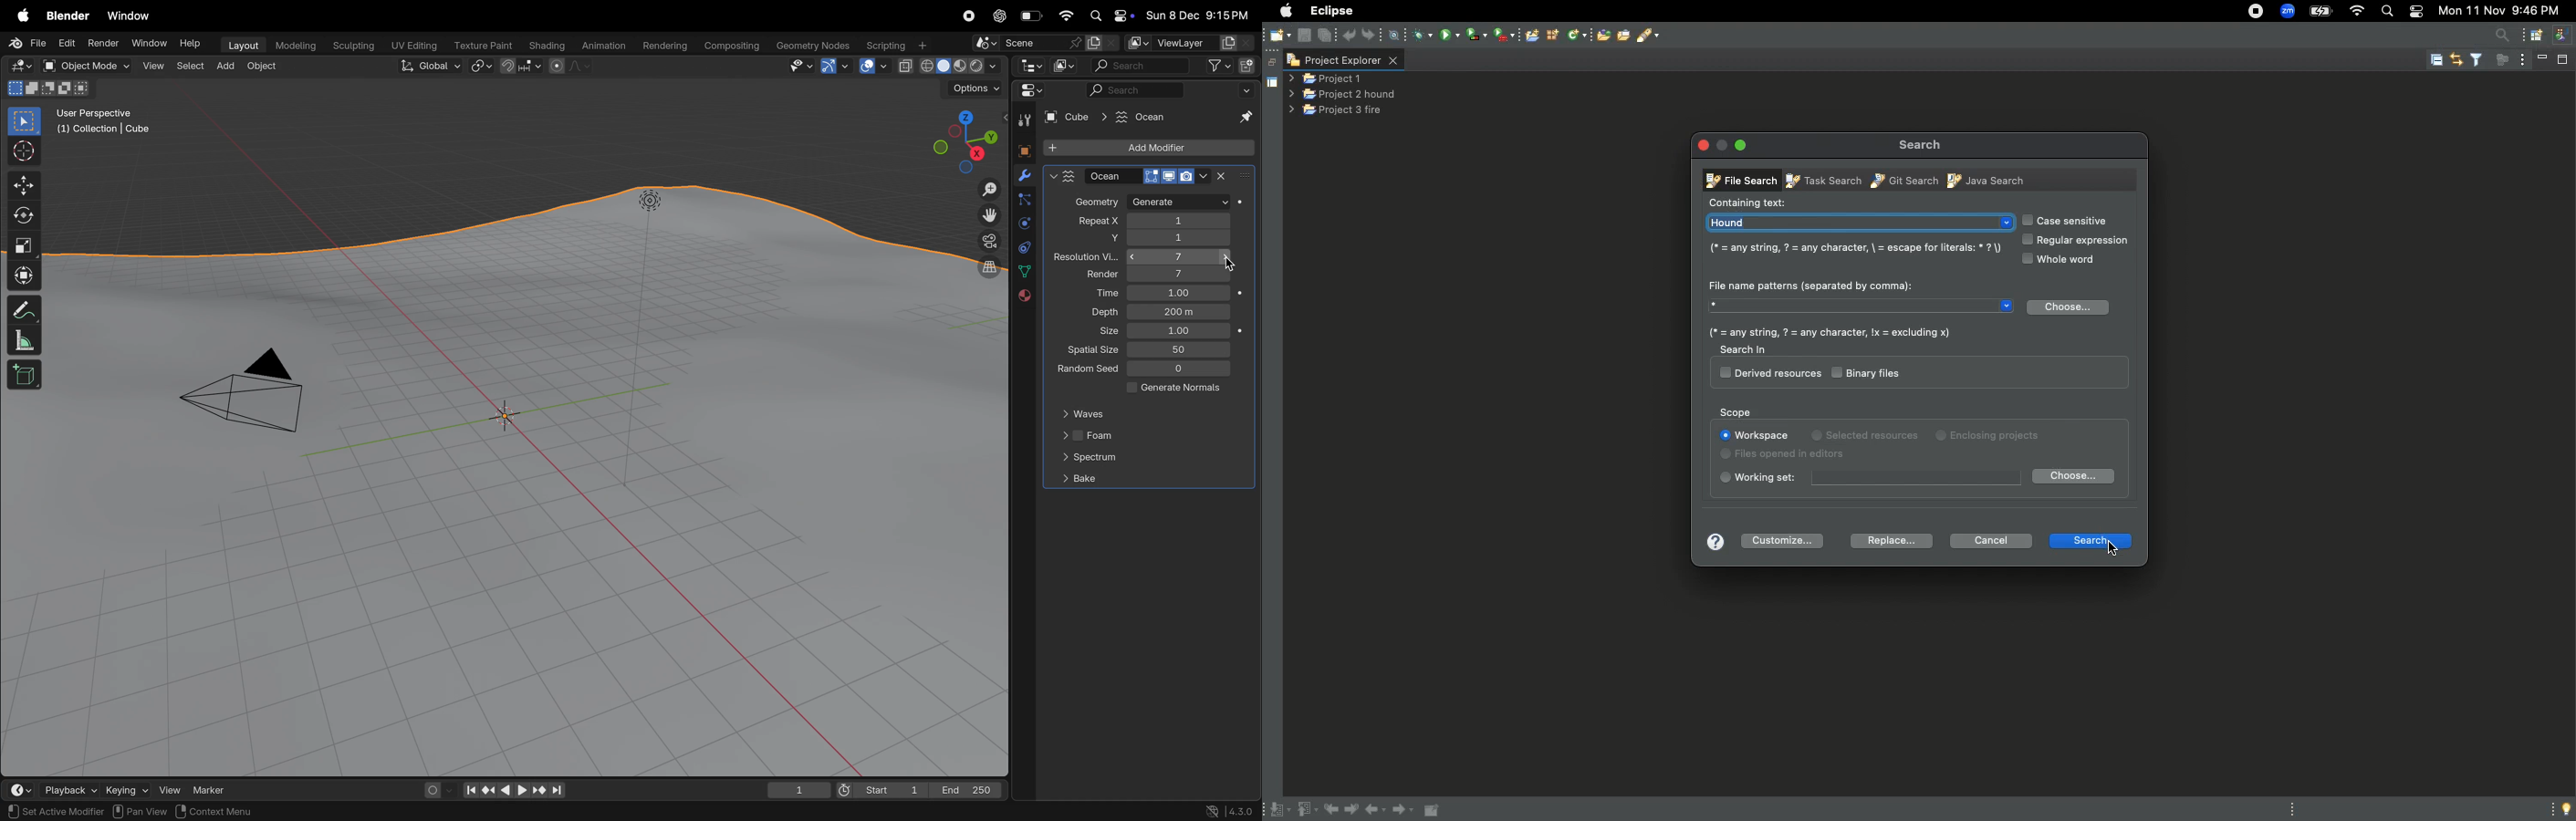 The width and height of the screenshot is (2576, 840). I want to click on edit, so click(66, 43).